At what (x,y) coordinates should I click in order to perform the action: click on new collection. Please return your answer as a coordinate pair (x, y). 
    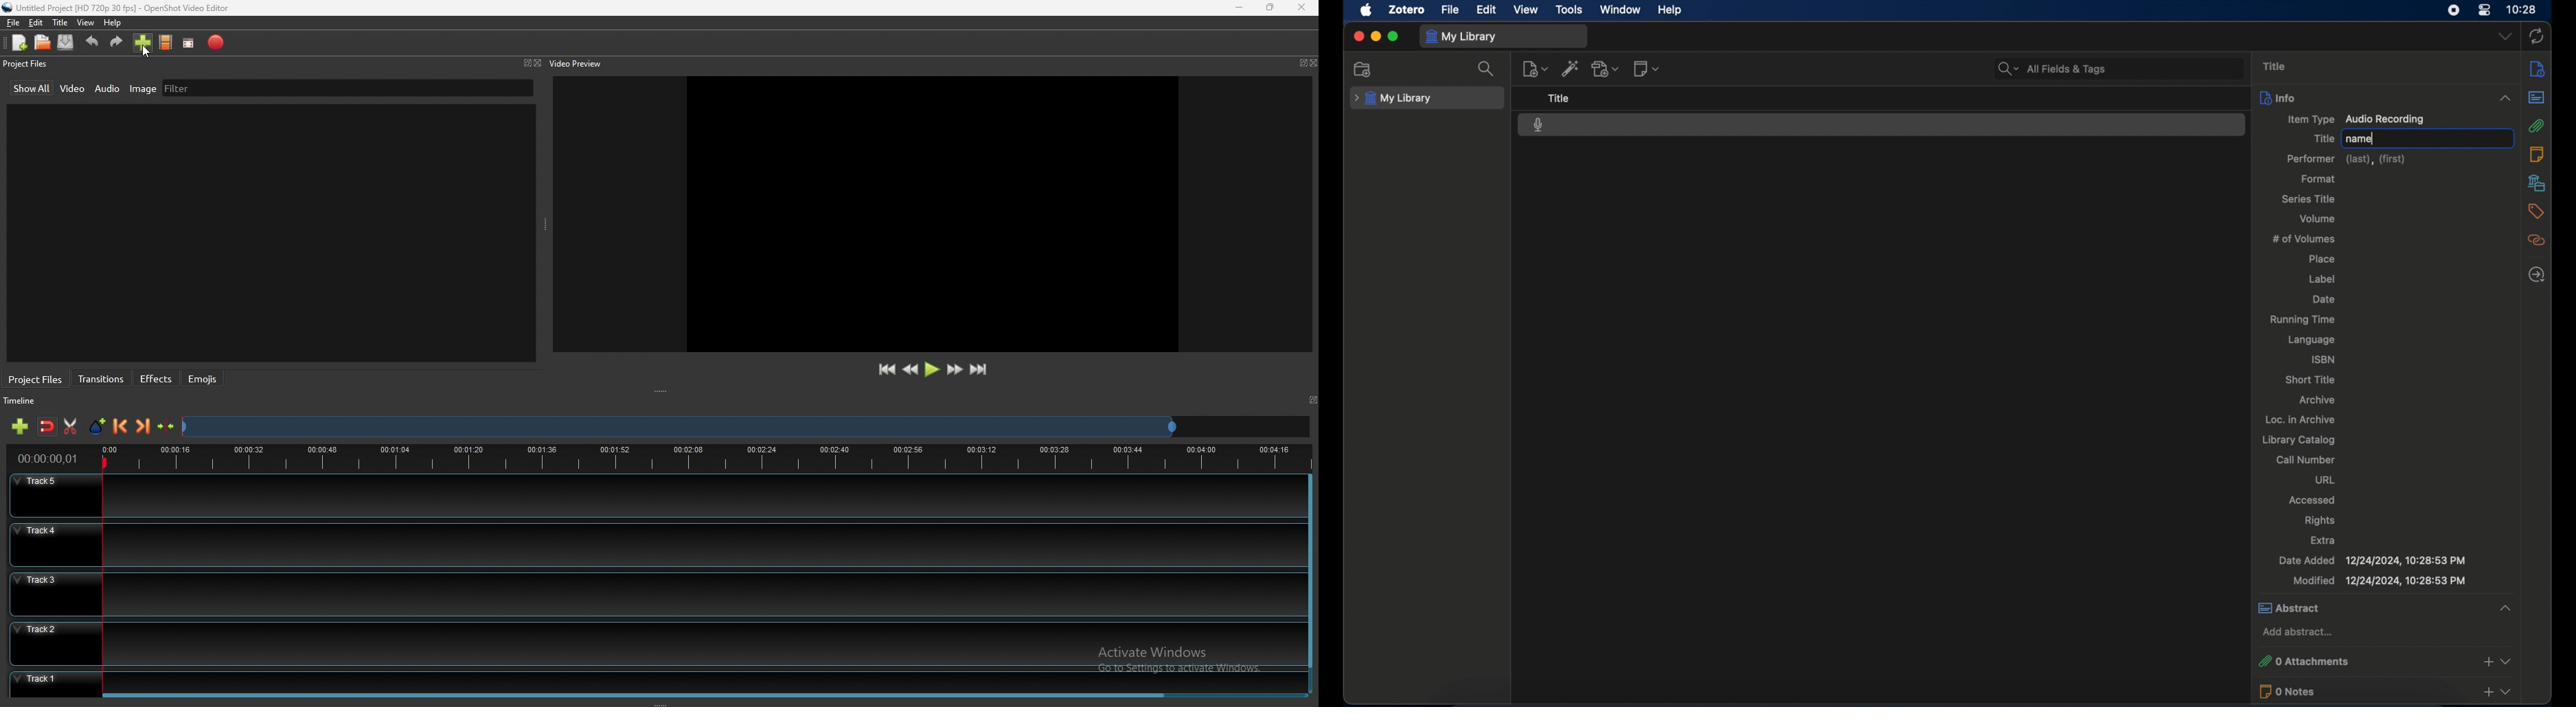
    Looking at the image, I should click on (1365, 69).